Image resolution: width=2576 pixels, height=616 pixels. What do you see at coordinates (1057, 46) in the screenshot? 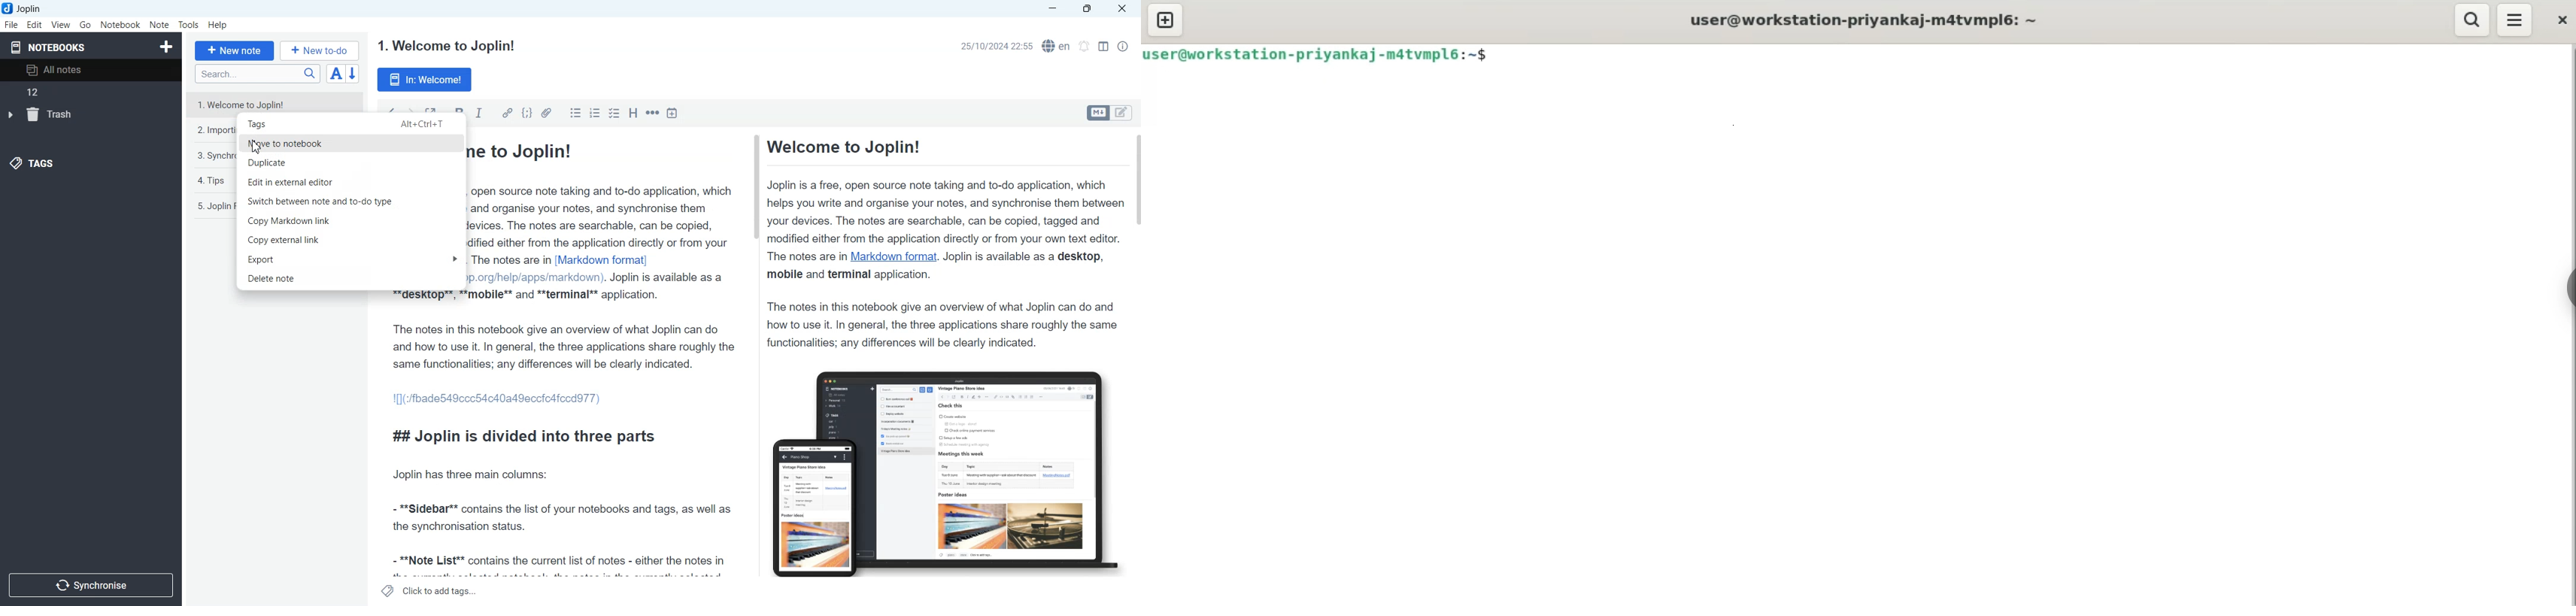
I see `Spell checker` at bounding box center [1057, 46].